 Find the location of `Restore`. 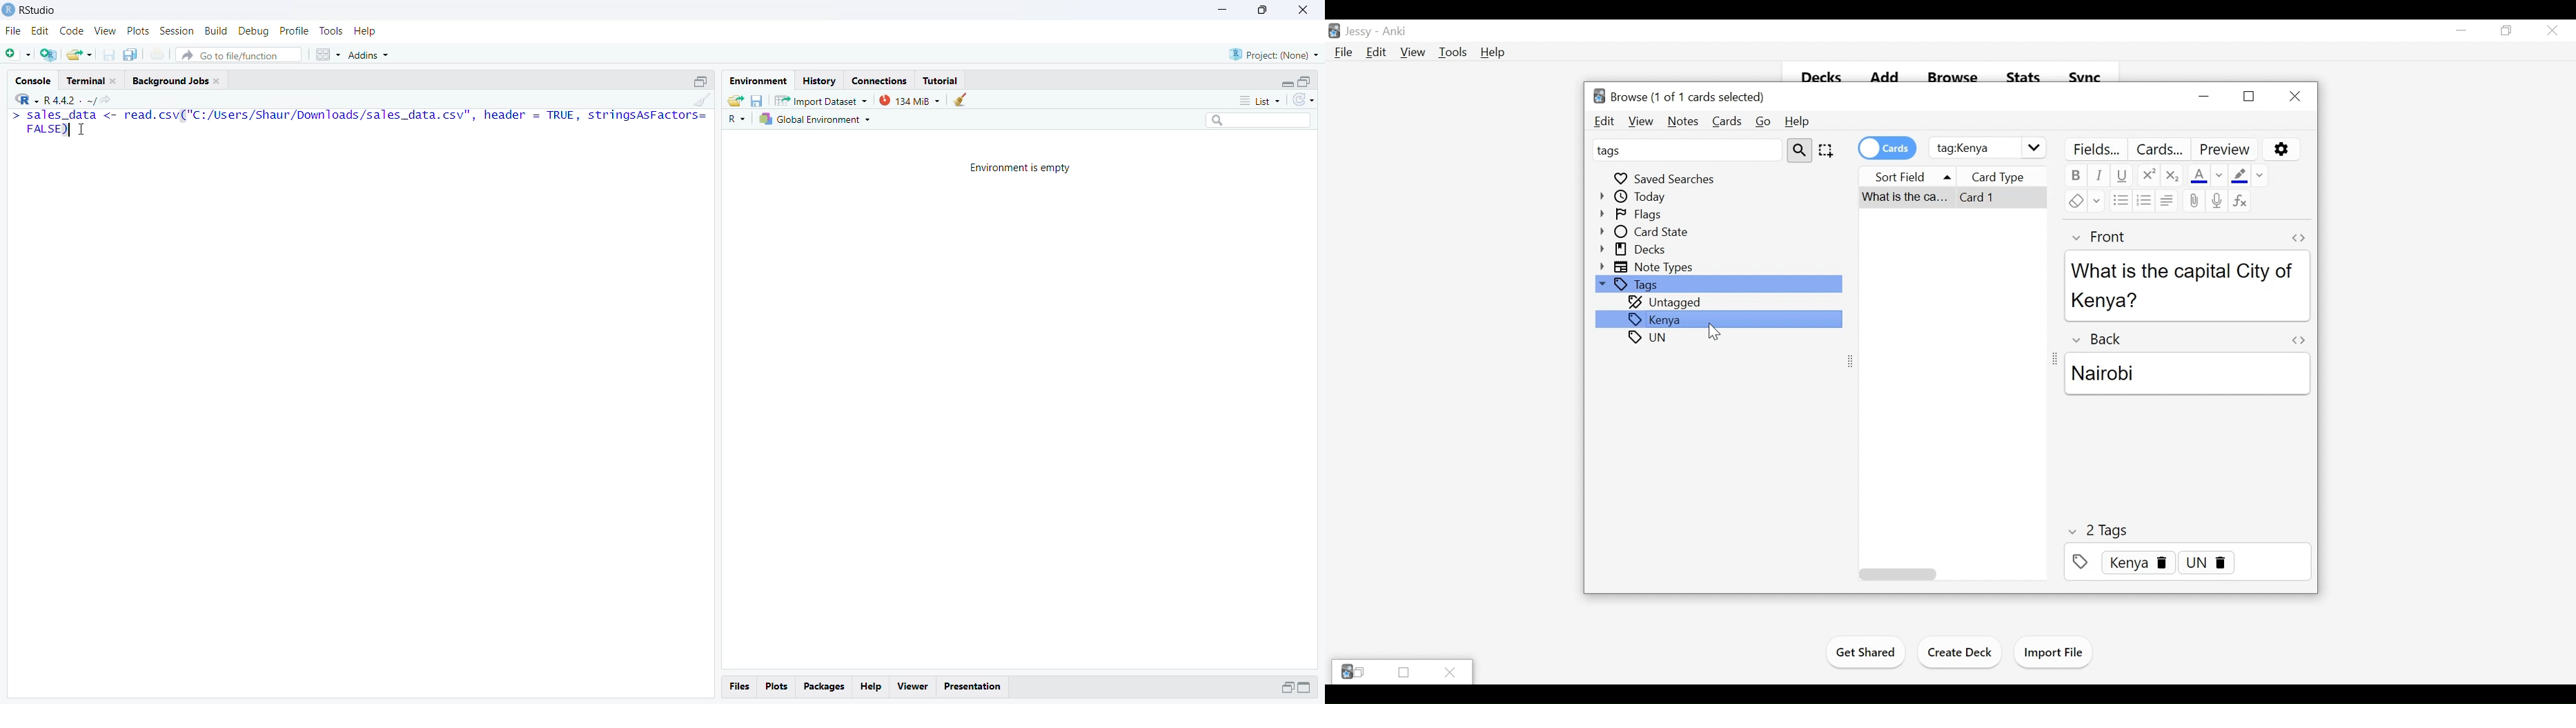

Restore is located at coordinates (2505, 31).